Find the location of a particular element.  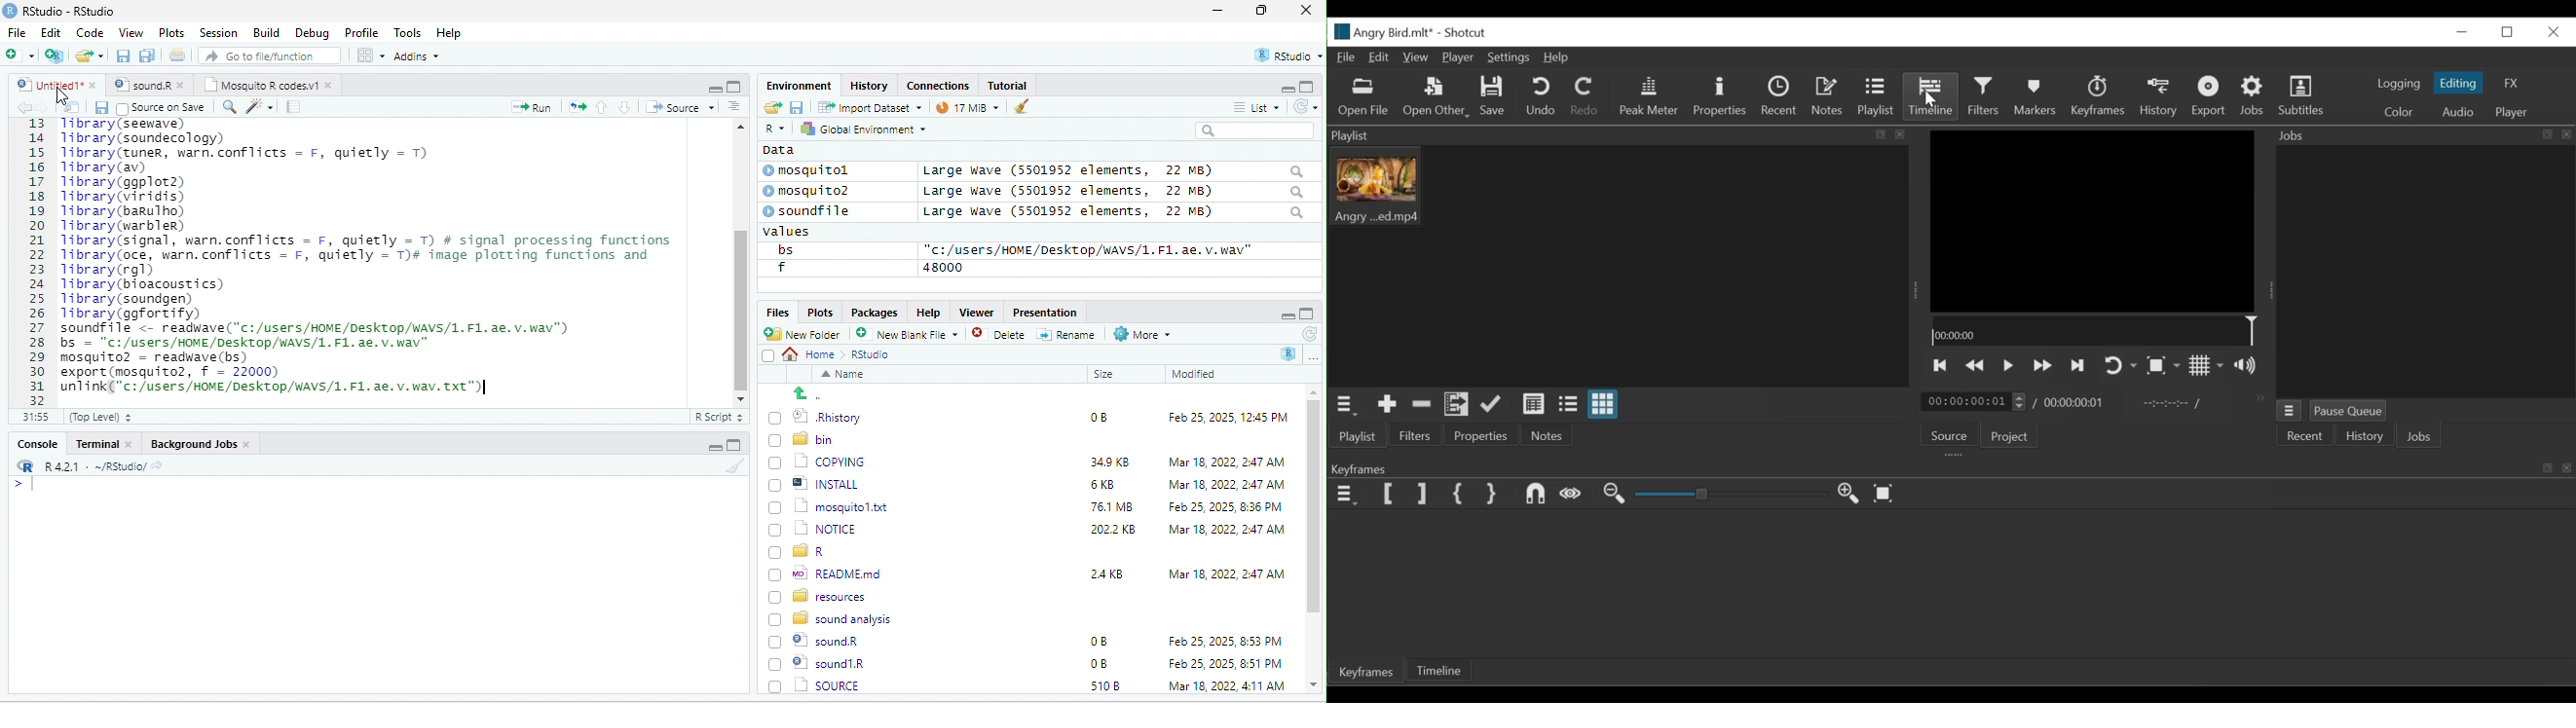

keyframe is located at coordinates (1369, 672).